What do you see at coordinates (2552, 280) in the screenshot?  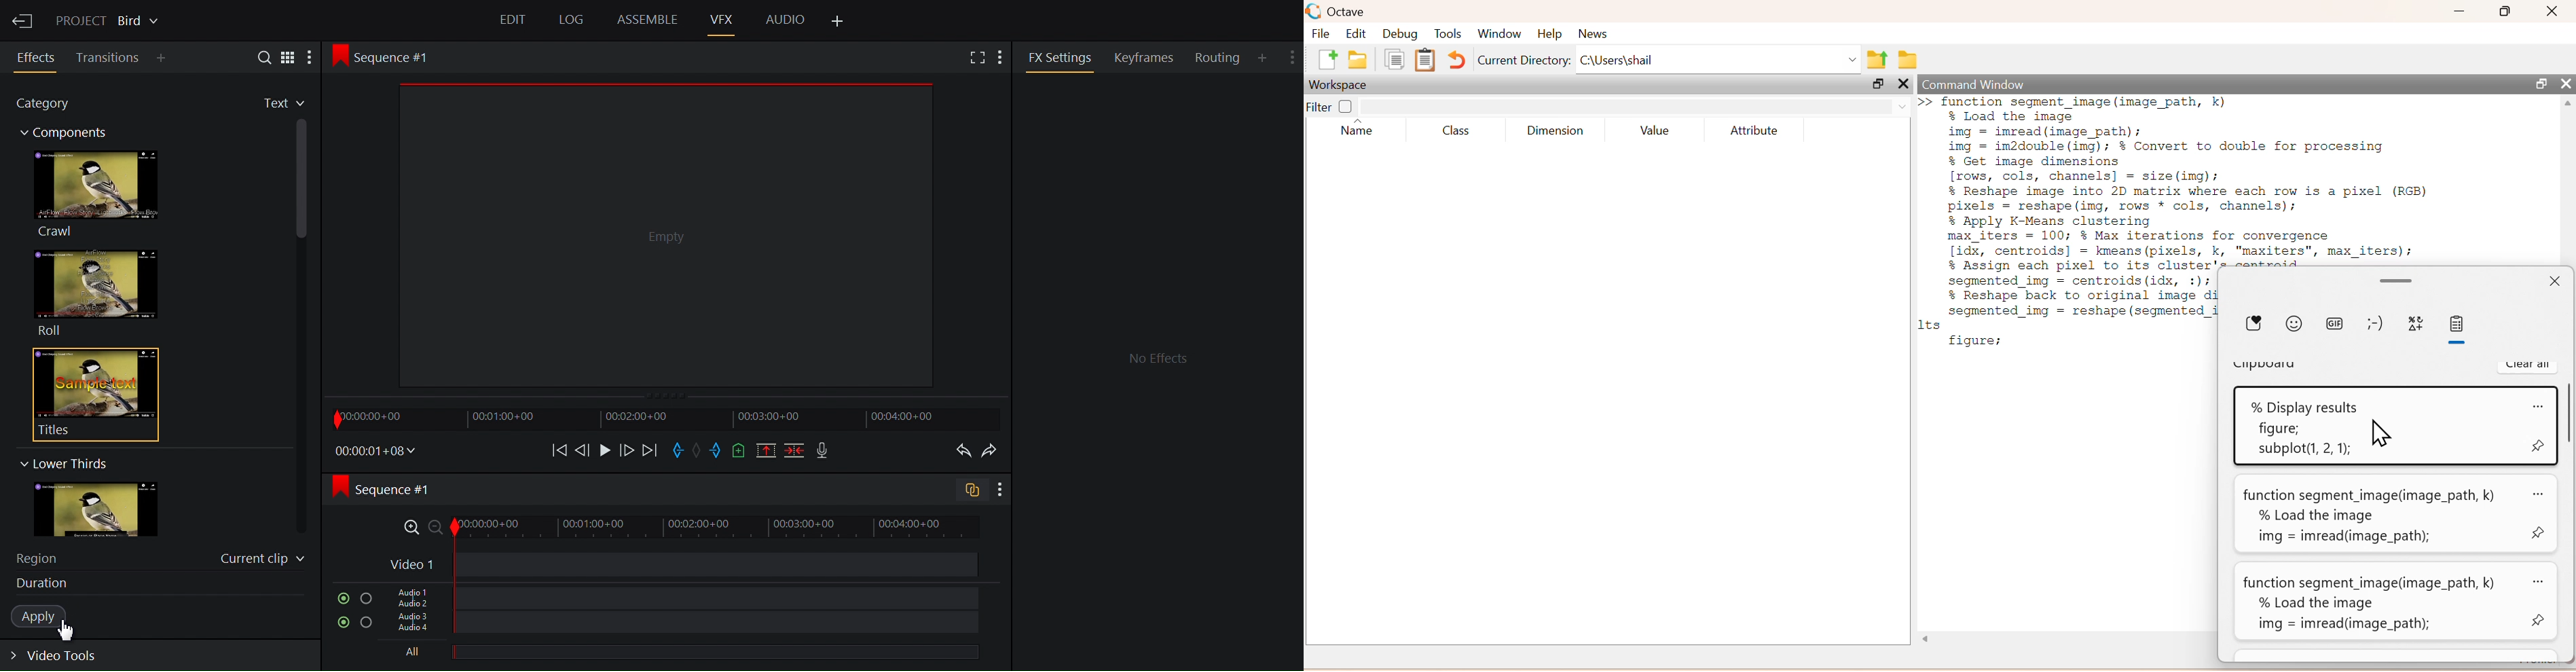 I see `Close` at bounding box center [2552, 280].